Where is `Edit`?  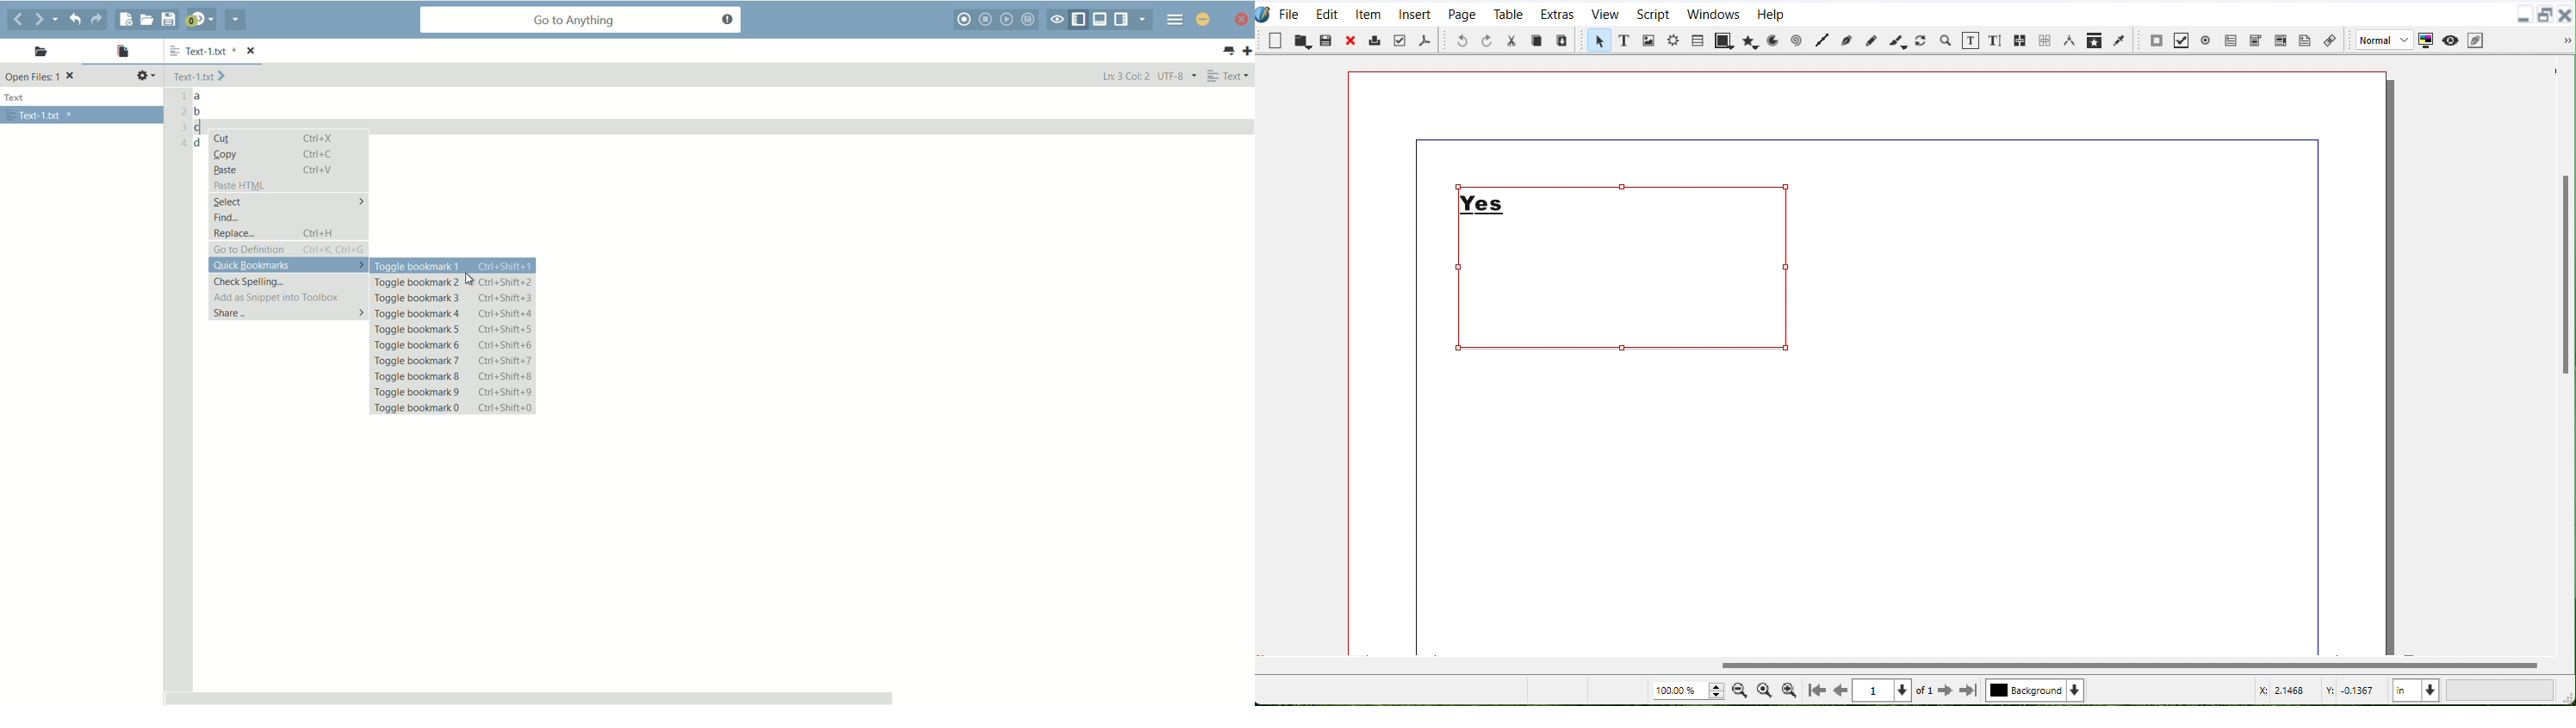
Edit is located at coordinates (1326, 12).